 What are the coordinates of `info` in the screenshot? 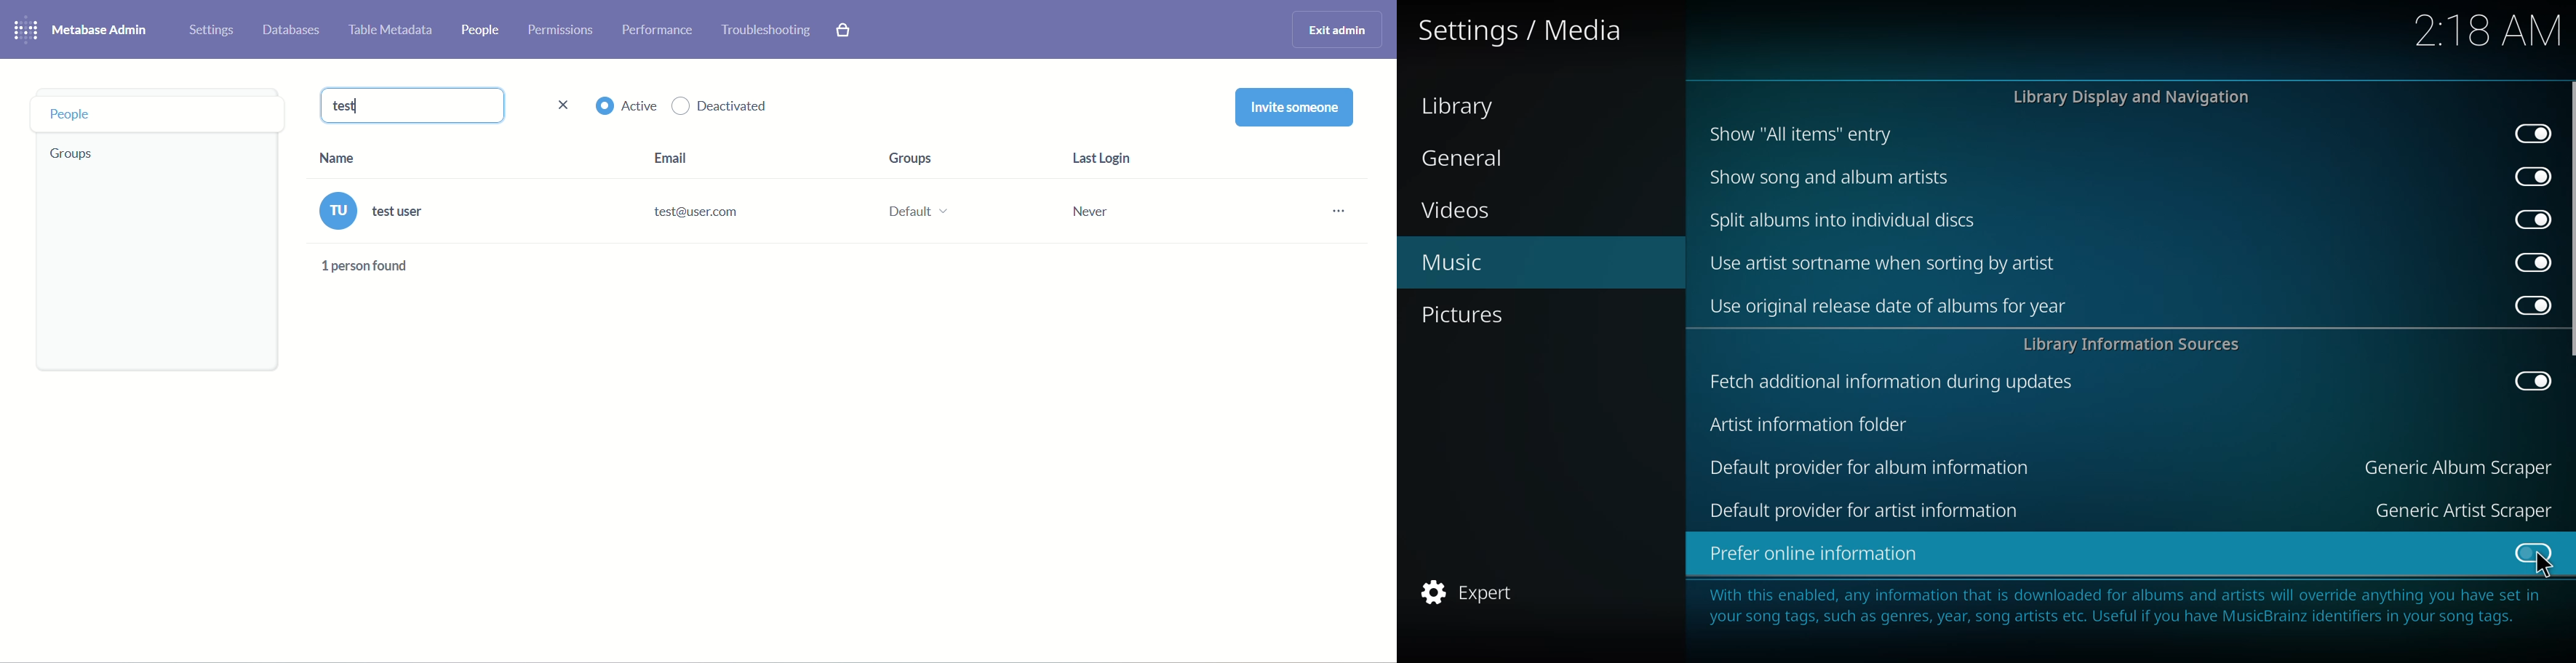 It's located at (2125, 608).